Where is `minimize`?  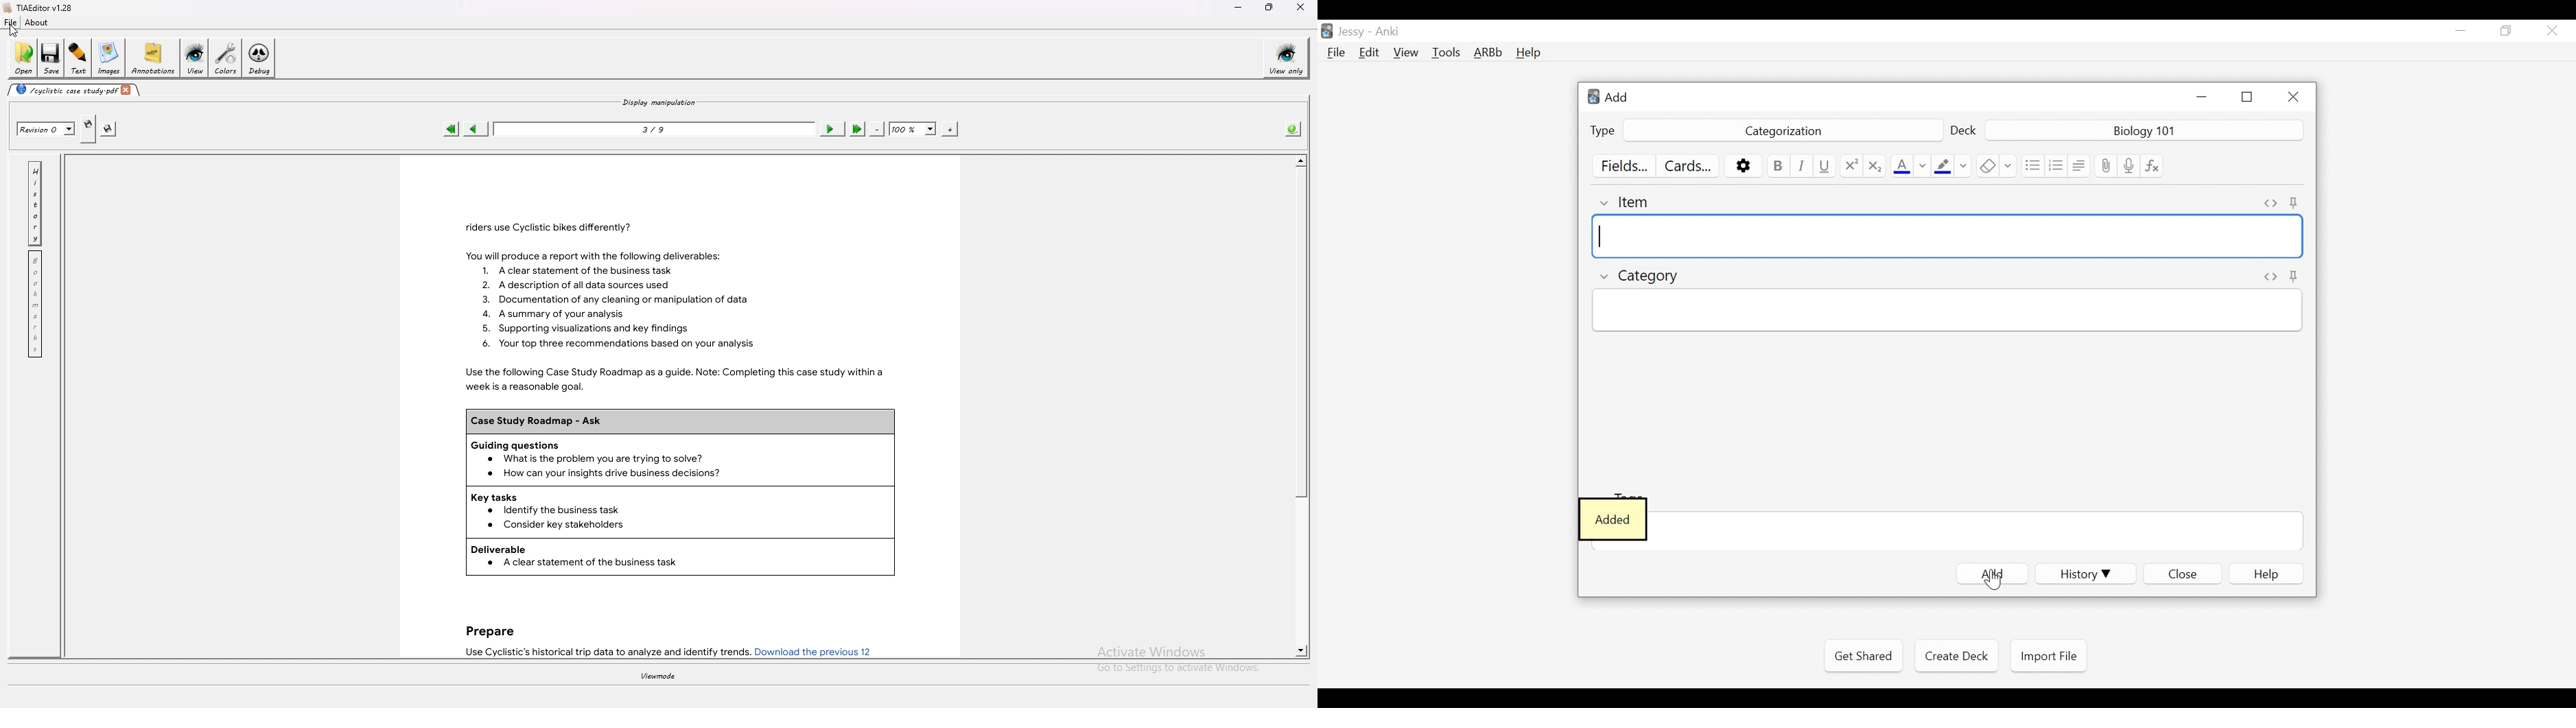 minimize is located at coordinates (2201, 96).